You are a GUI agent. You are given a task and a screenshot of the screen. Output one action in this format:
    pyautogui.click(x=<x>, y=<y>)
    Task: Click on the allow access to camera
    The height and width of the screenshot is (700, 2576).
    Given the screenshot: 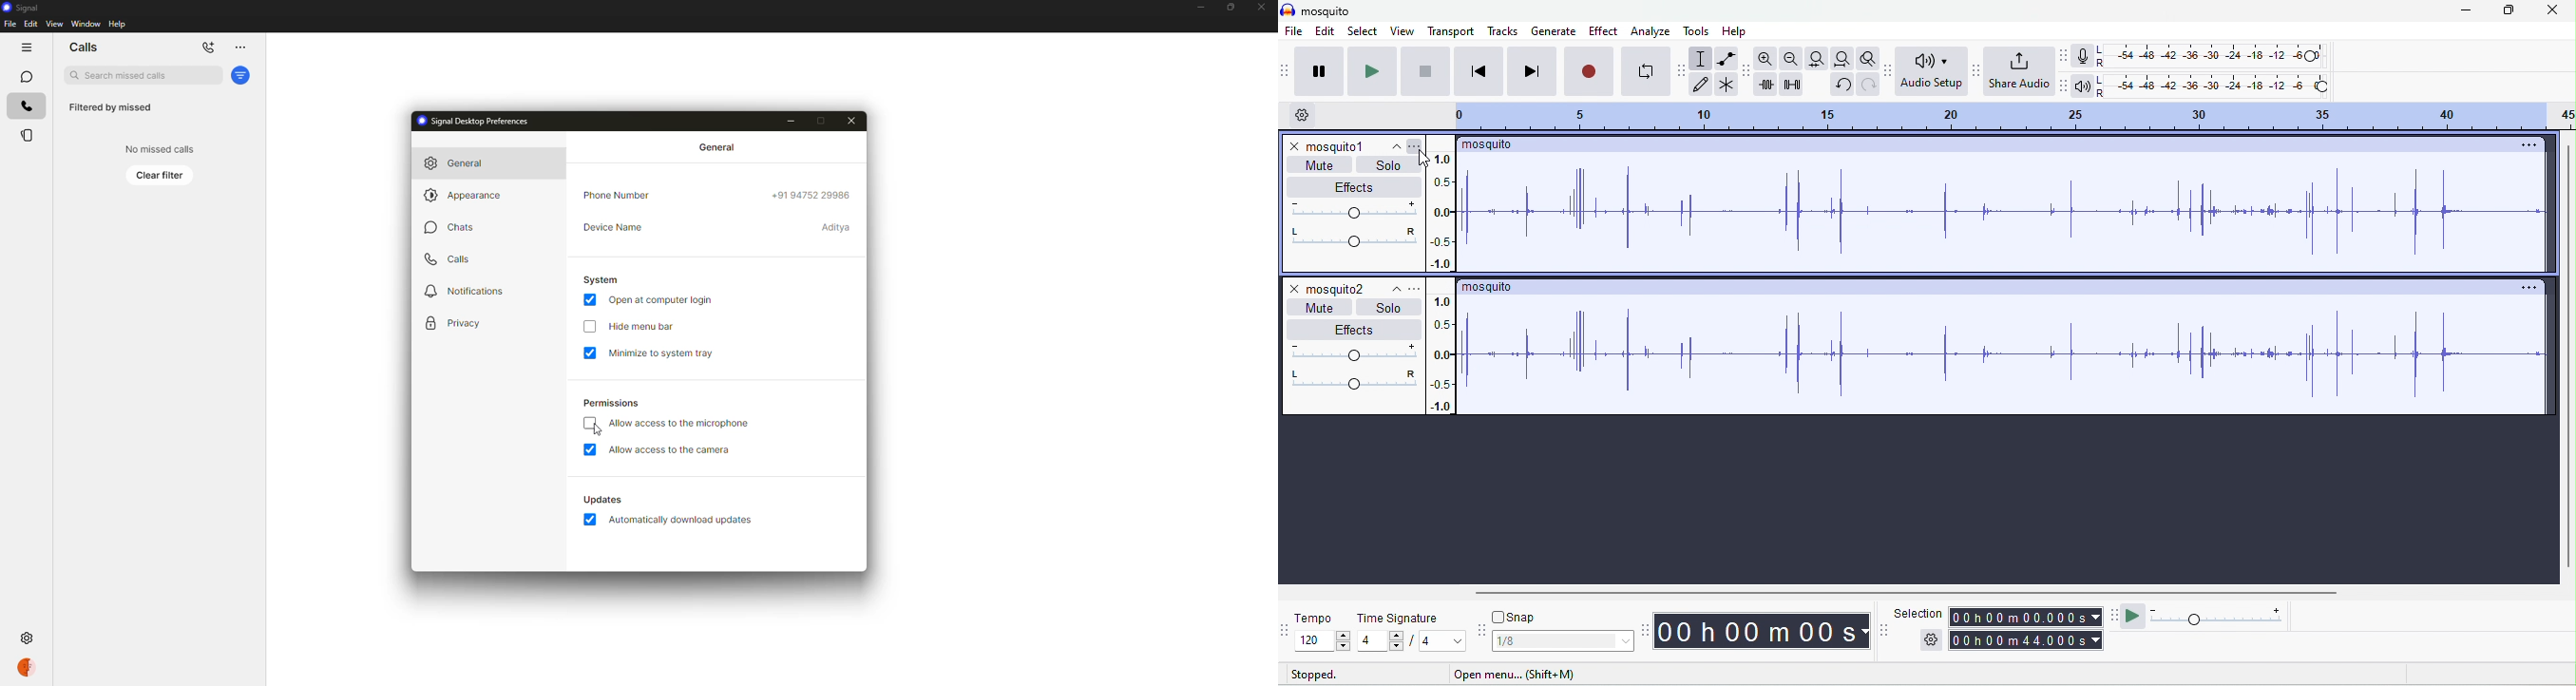 What is the action you would take?
    pyautogui.click(x=673, y=450)
    